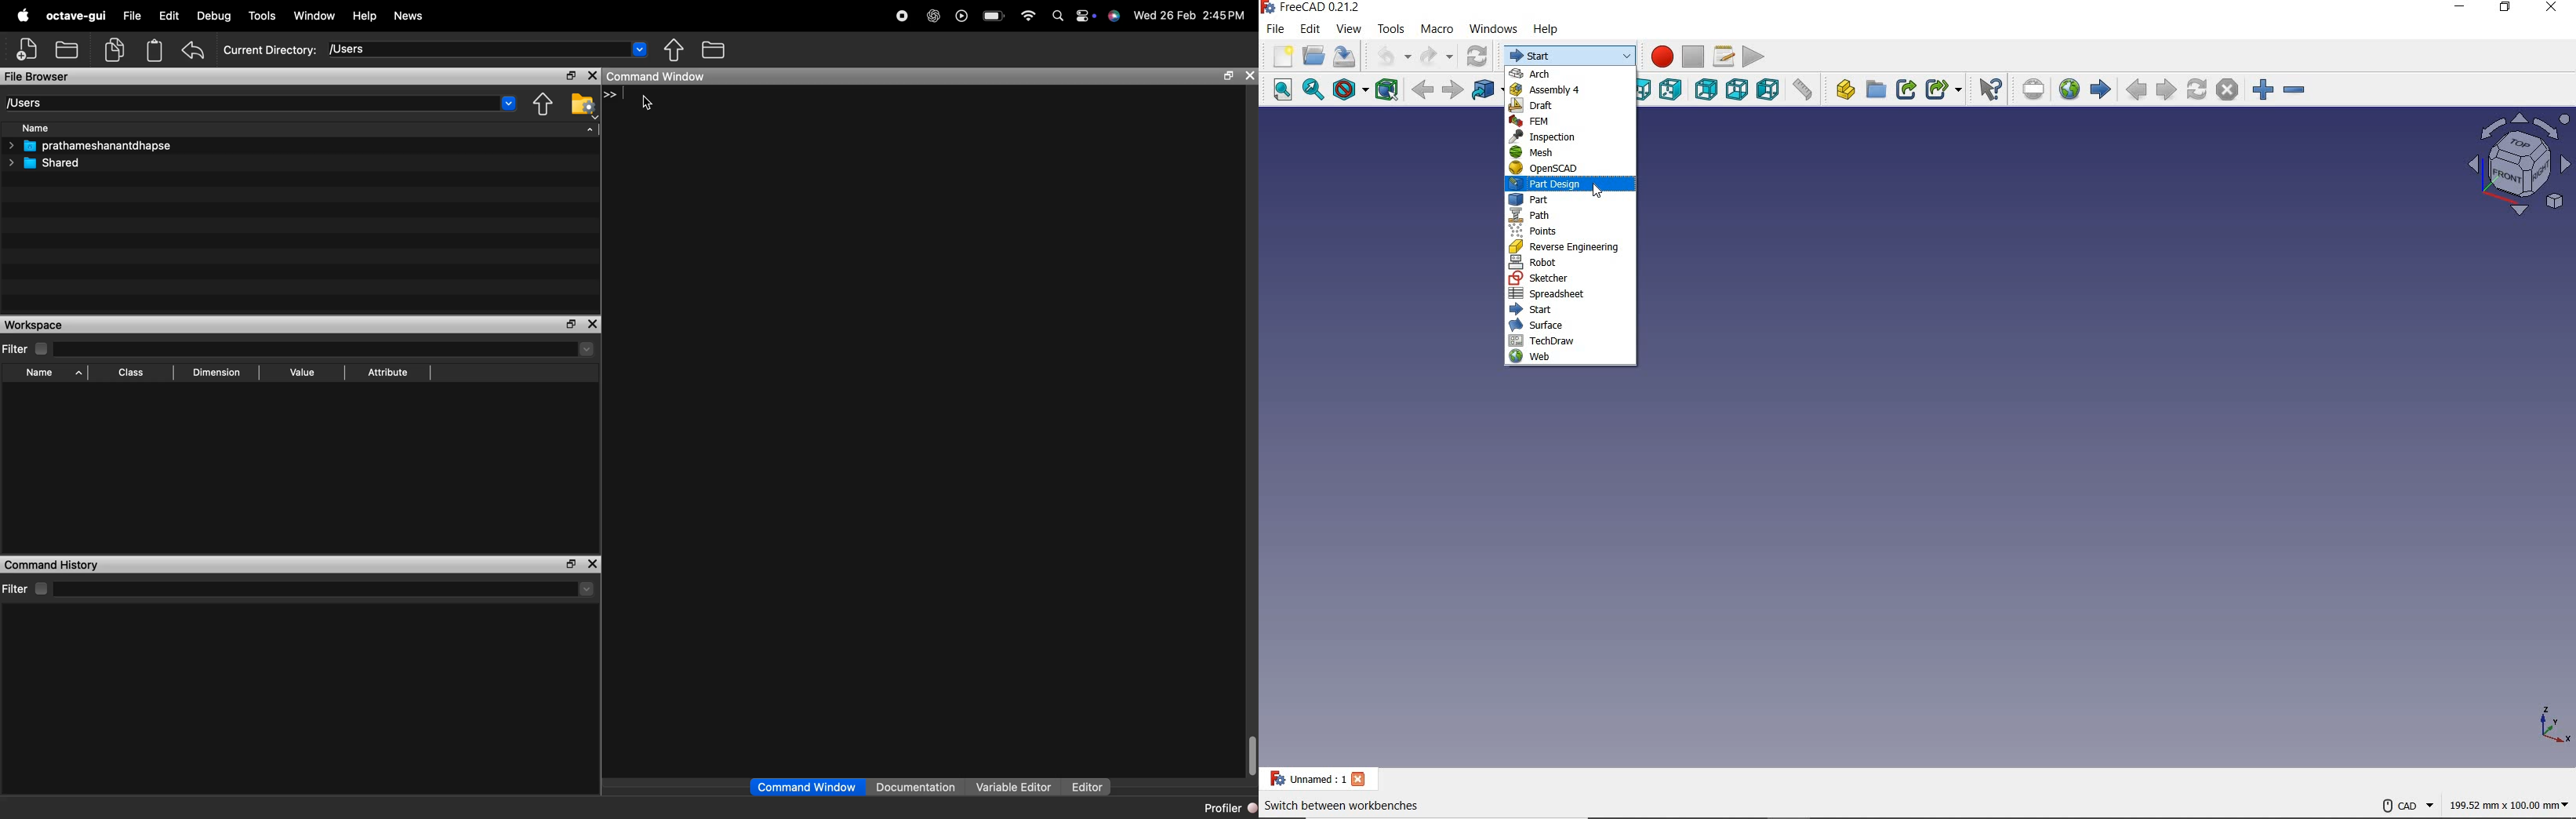  Describe the element at coordinates (1557, 169) in the screenshot. I see `OPENSCAD` at that location.